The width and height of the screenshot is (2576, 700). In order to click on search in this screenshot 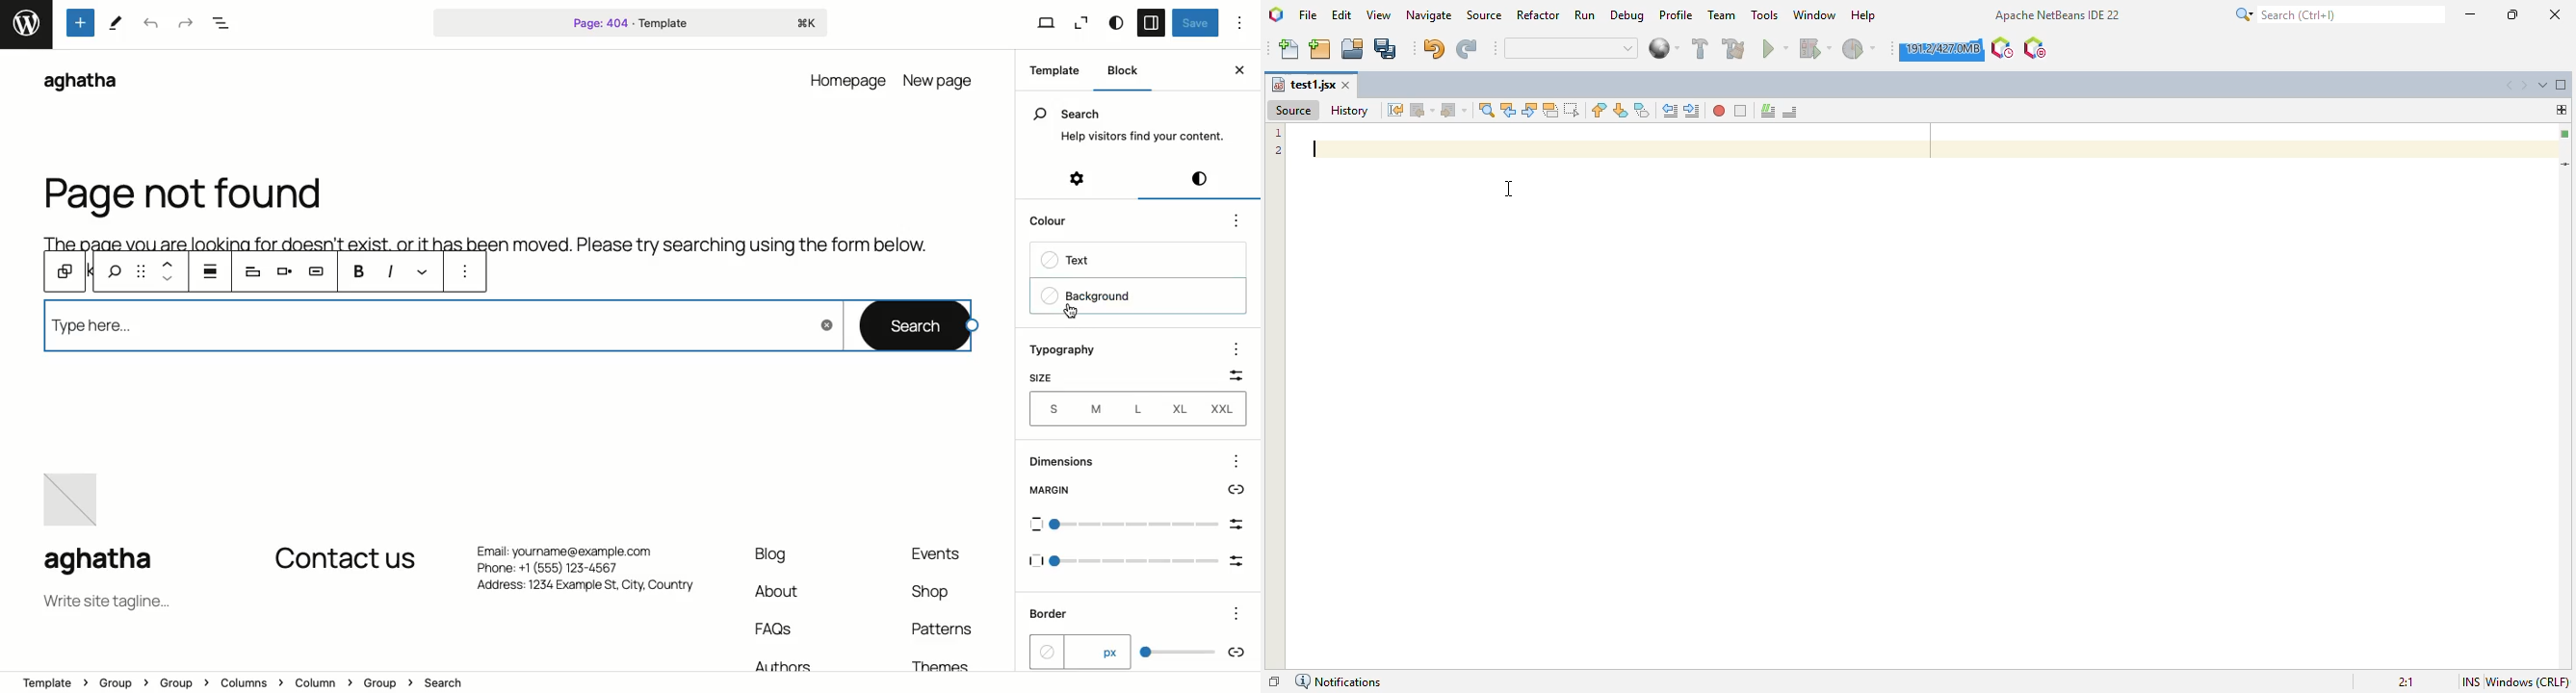, I will do `click(114, 273)`.